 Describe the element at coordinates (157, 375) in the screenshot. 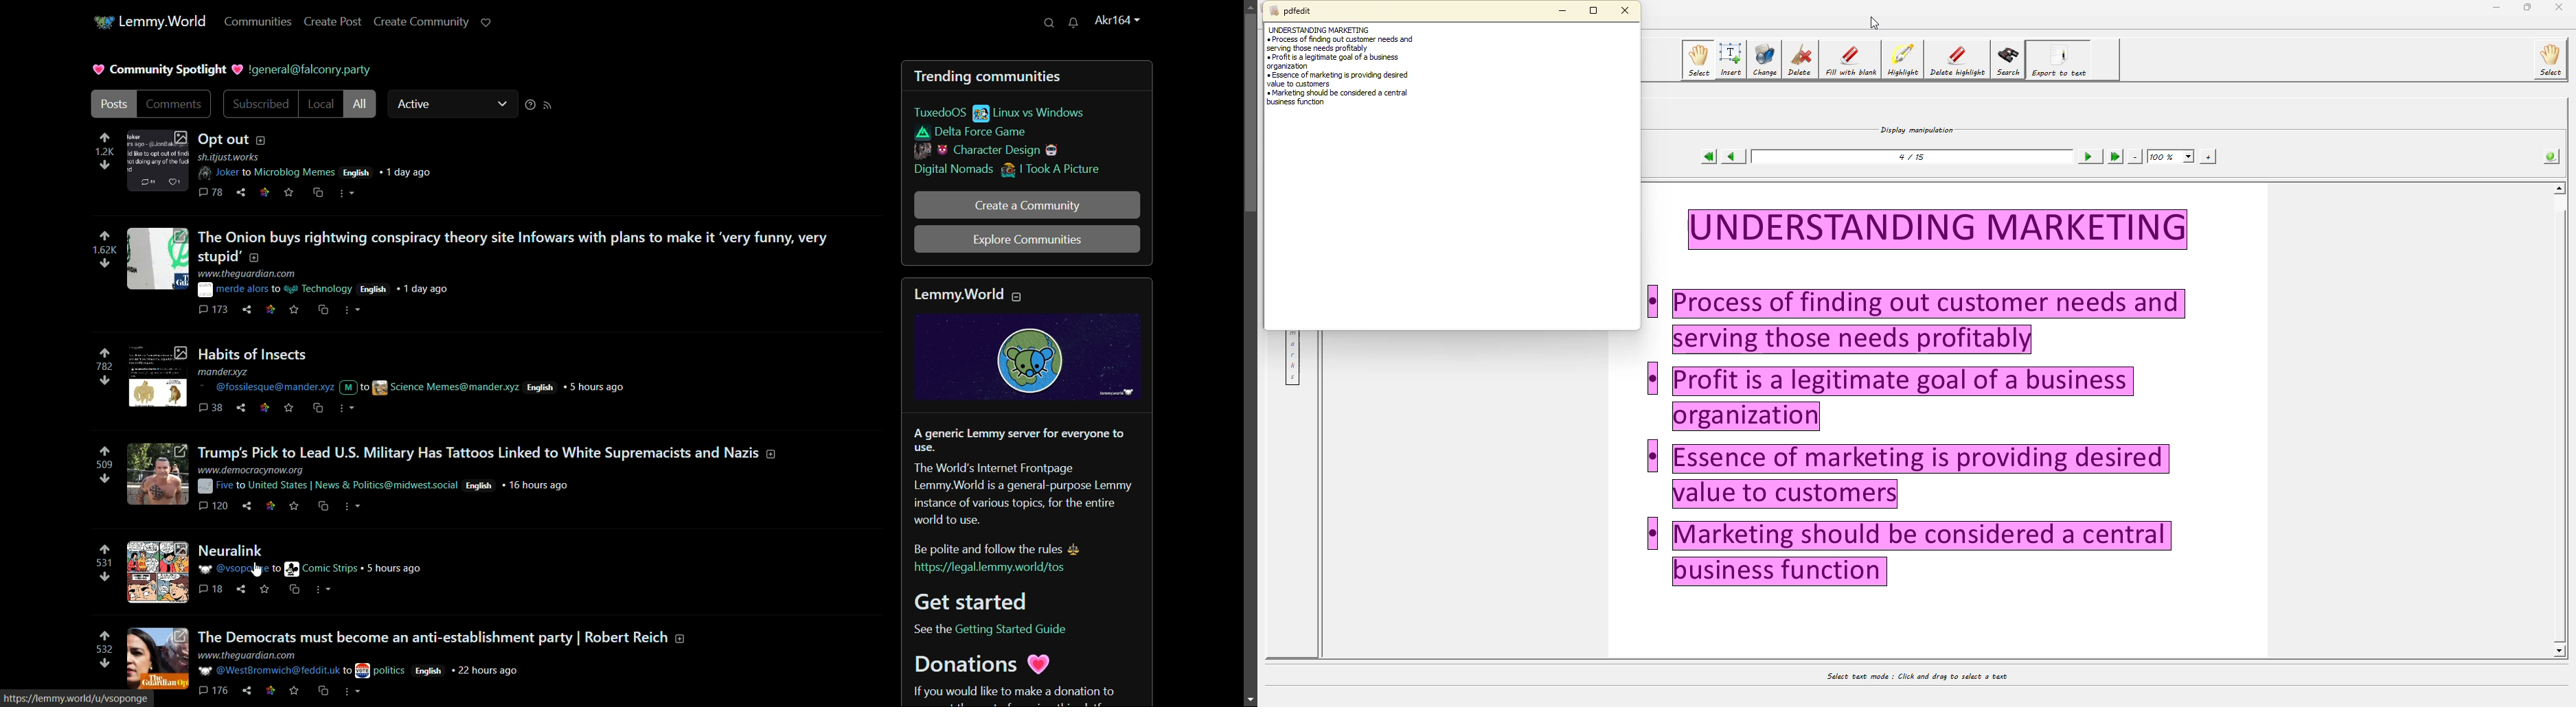

I see `image` at that location.